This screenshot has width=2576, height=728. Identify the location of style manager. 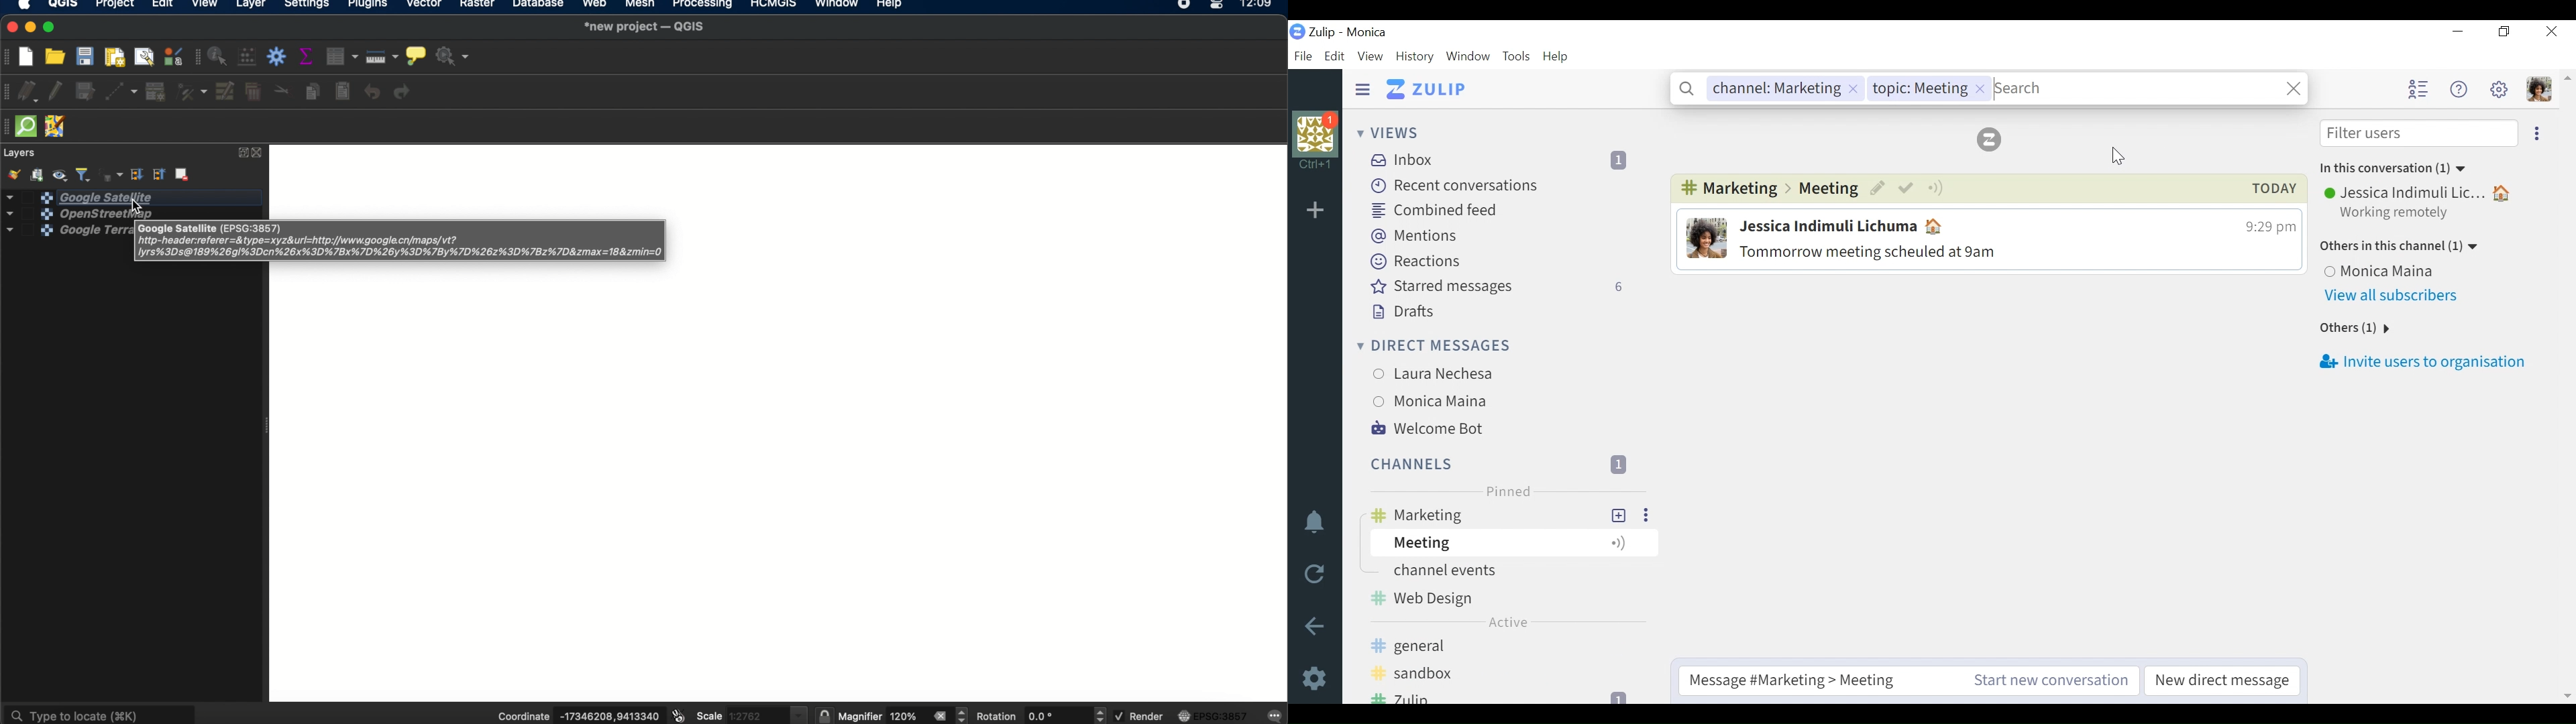
(172, 57).